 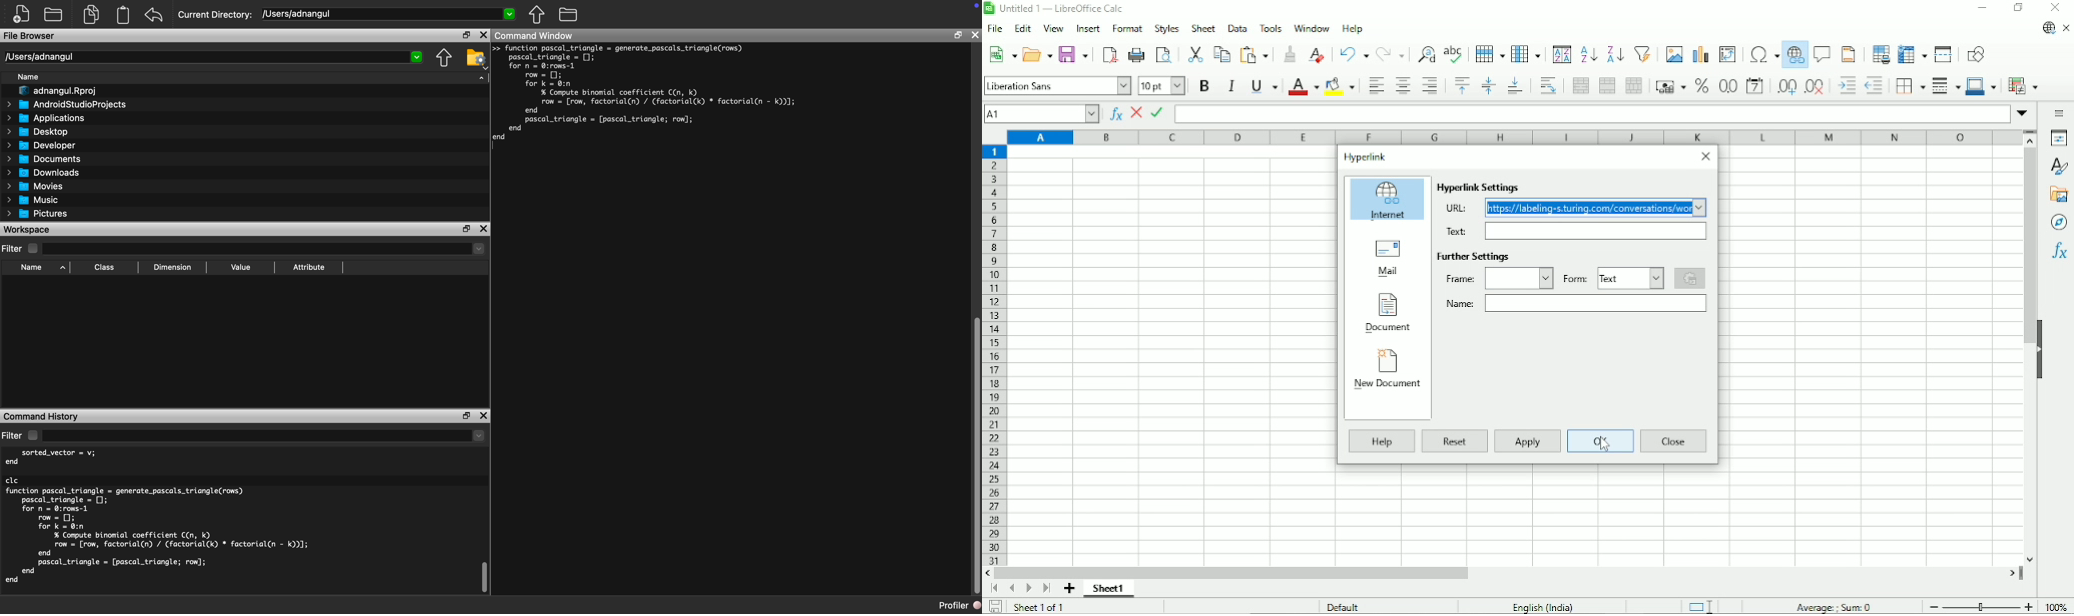 What do you see at coordinates (1109, 588) in the screenshot?
I see `Sheet 1` at bounding box center [1109, 588].